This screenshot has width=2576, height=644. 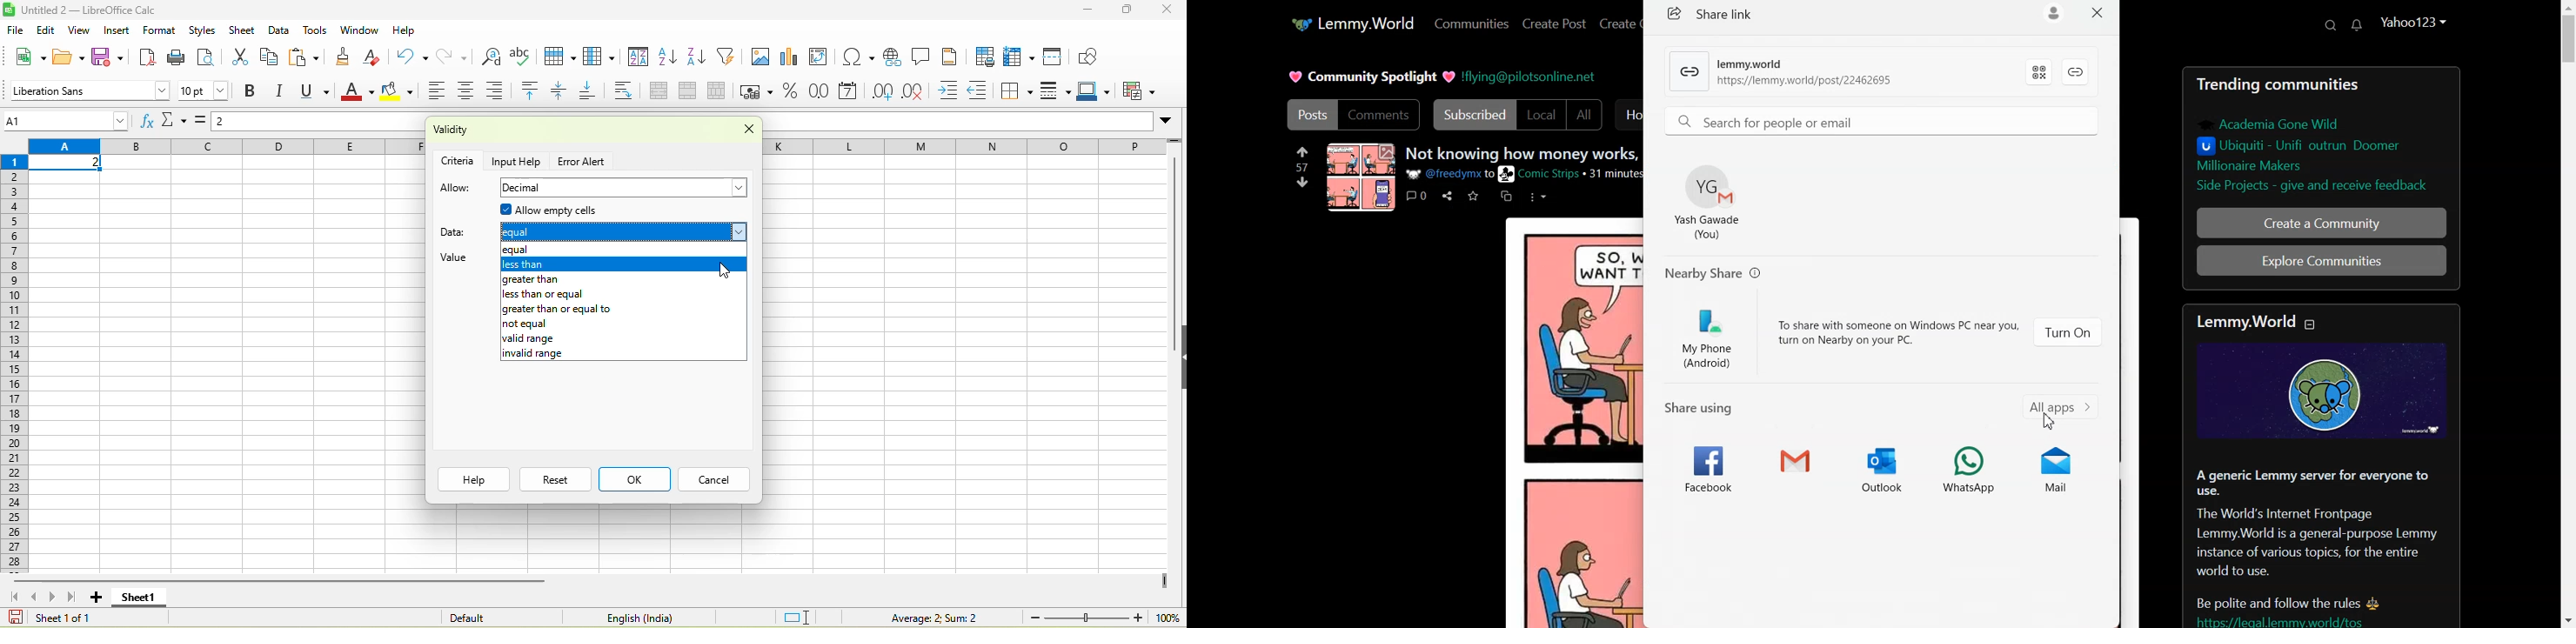 What do you see at coordinates (693, 92) in the screenshot?
I see `merge` at bounding box center [693, 92].